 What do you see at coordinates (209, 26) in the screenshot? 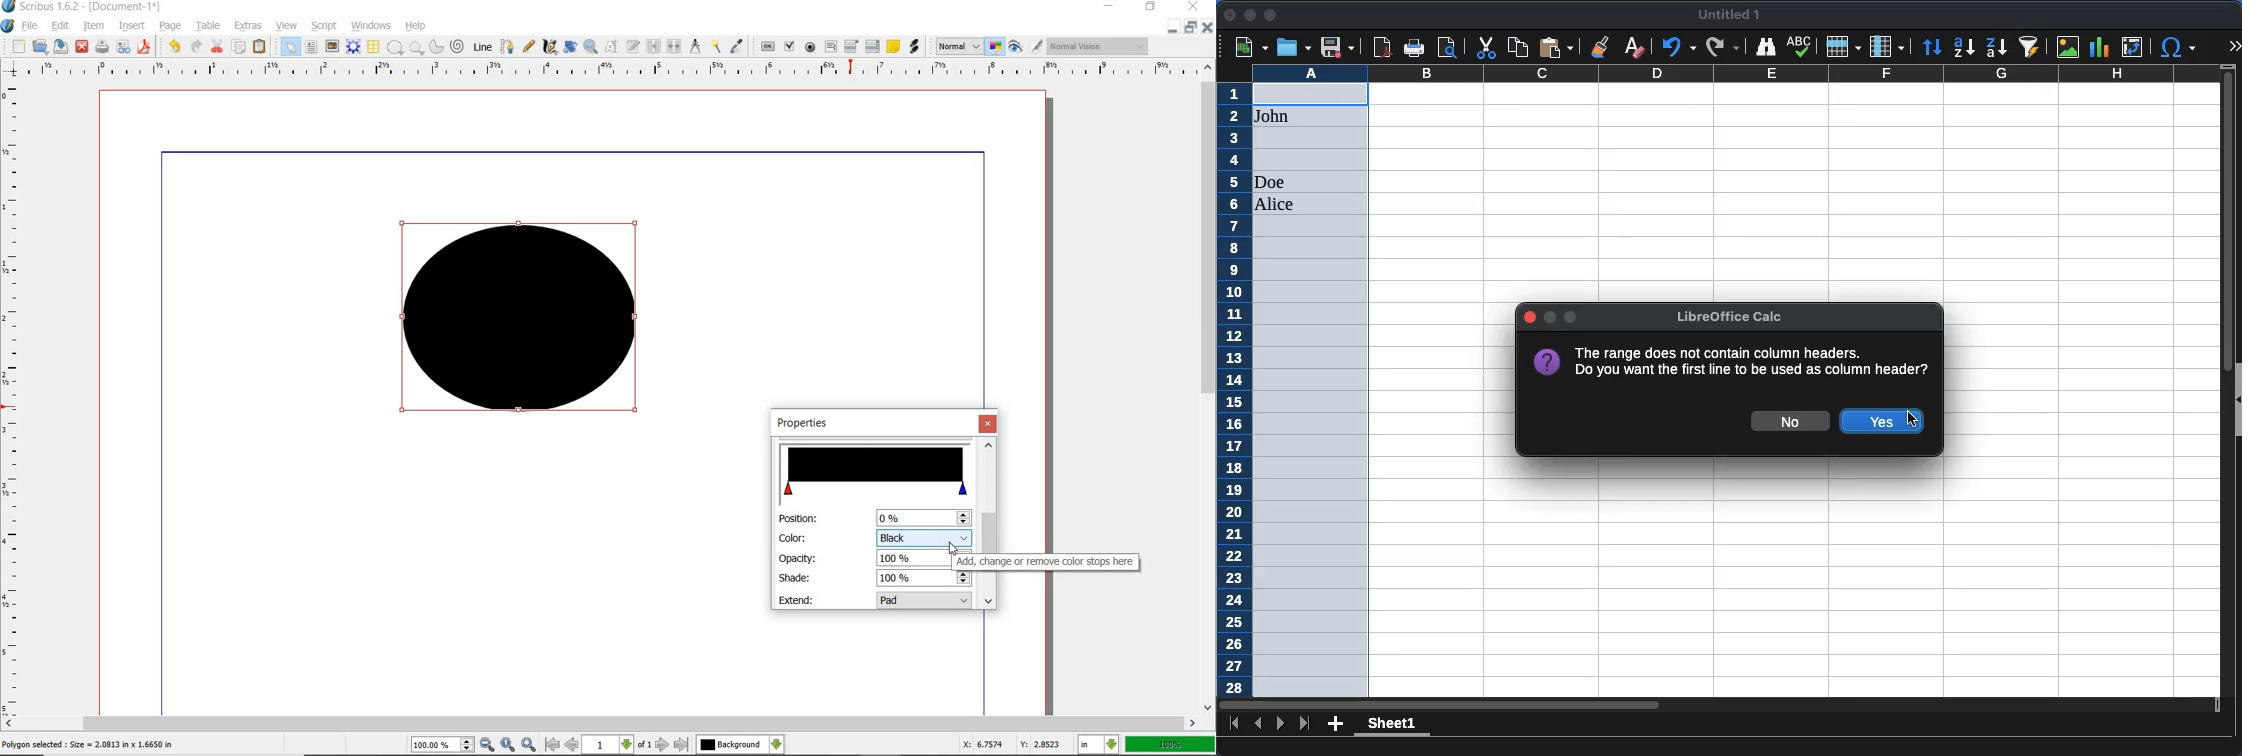
I see `TABLE` at bounding box center [209, 26].